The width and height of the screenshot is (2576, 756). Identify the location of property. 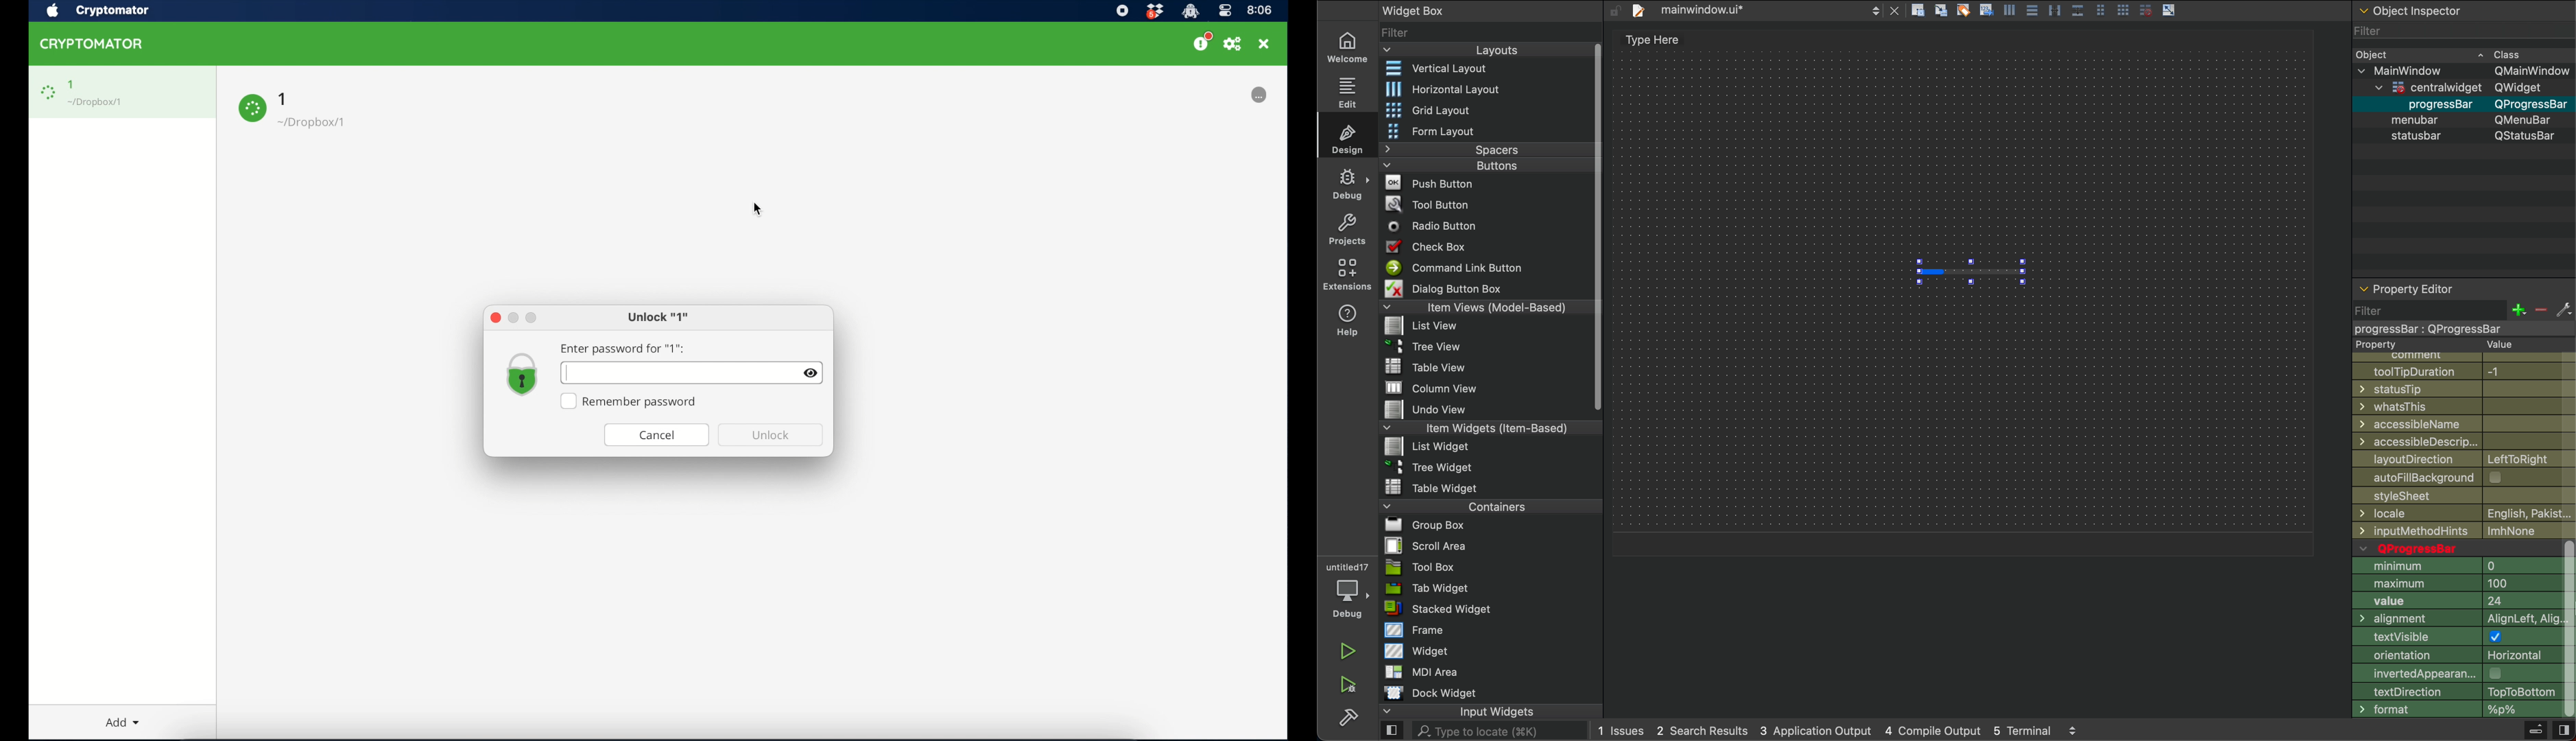
(2445, 345).